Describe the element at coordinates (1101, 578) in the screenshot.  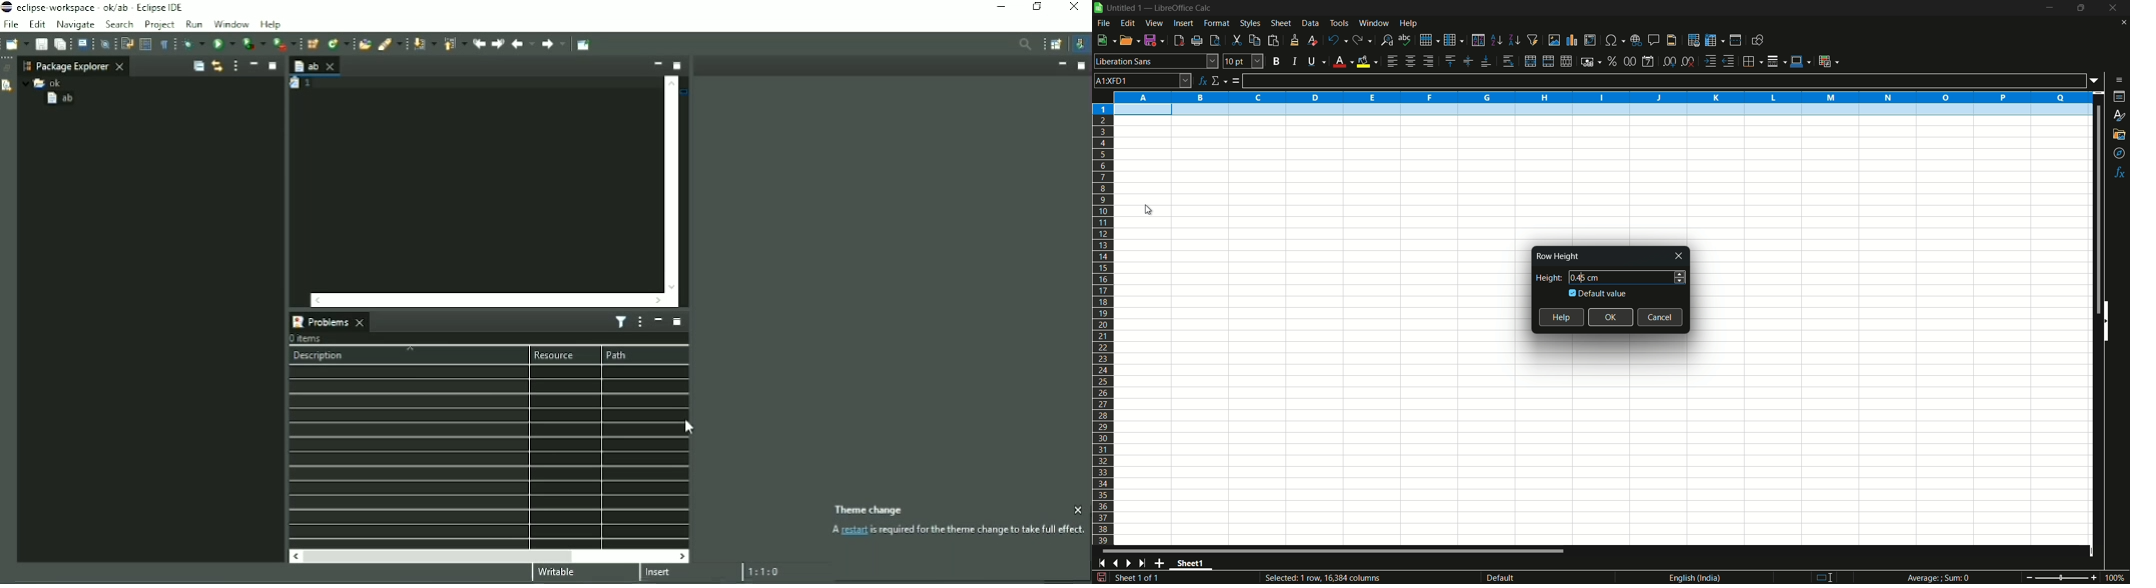
I see `save` at that location.